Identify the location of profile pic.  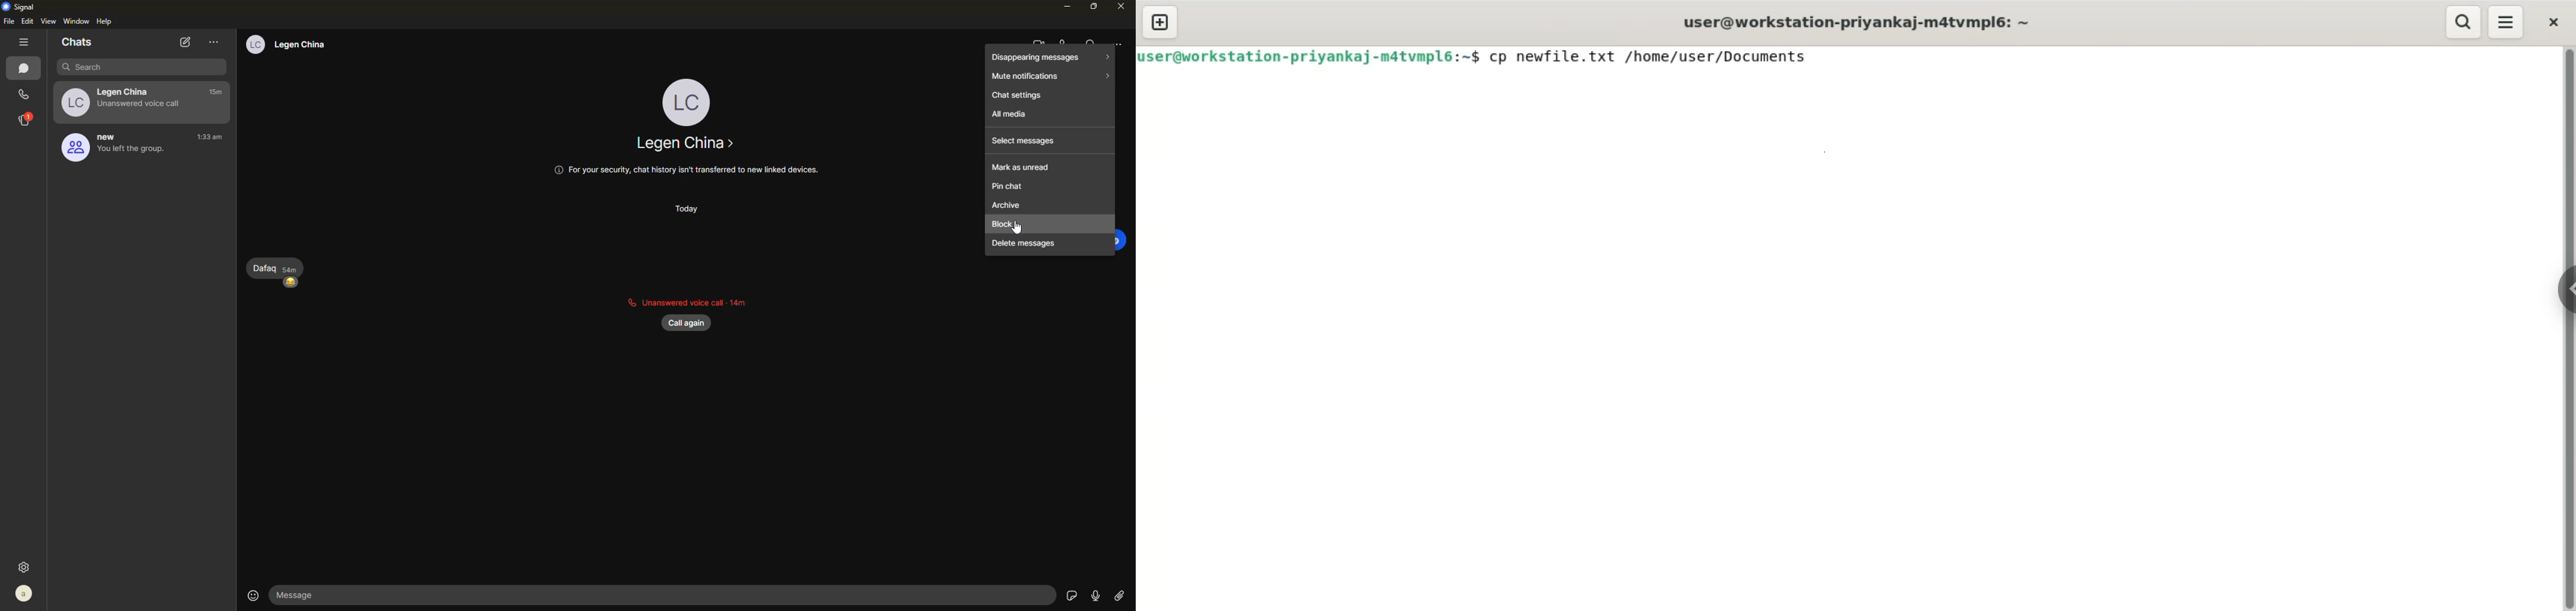
(686, 101).